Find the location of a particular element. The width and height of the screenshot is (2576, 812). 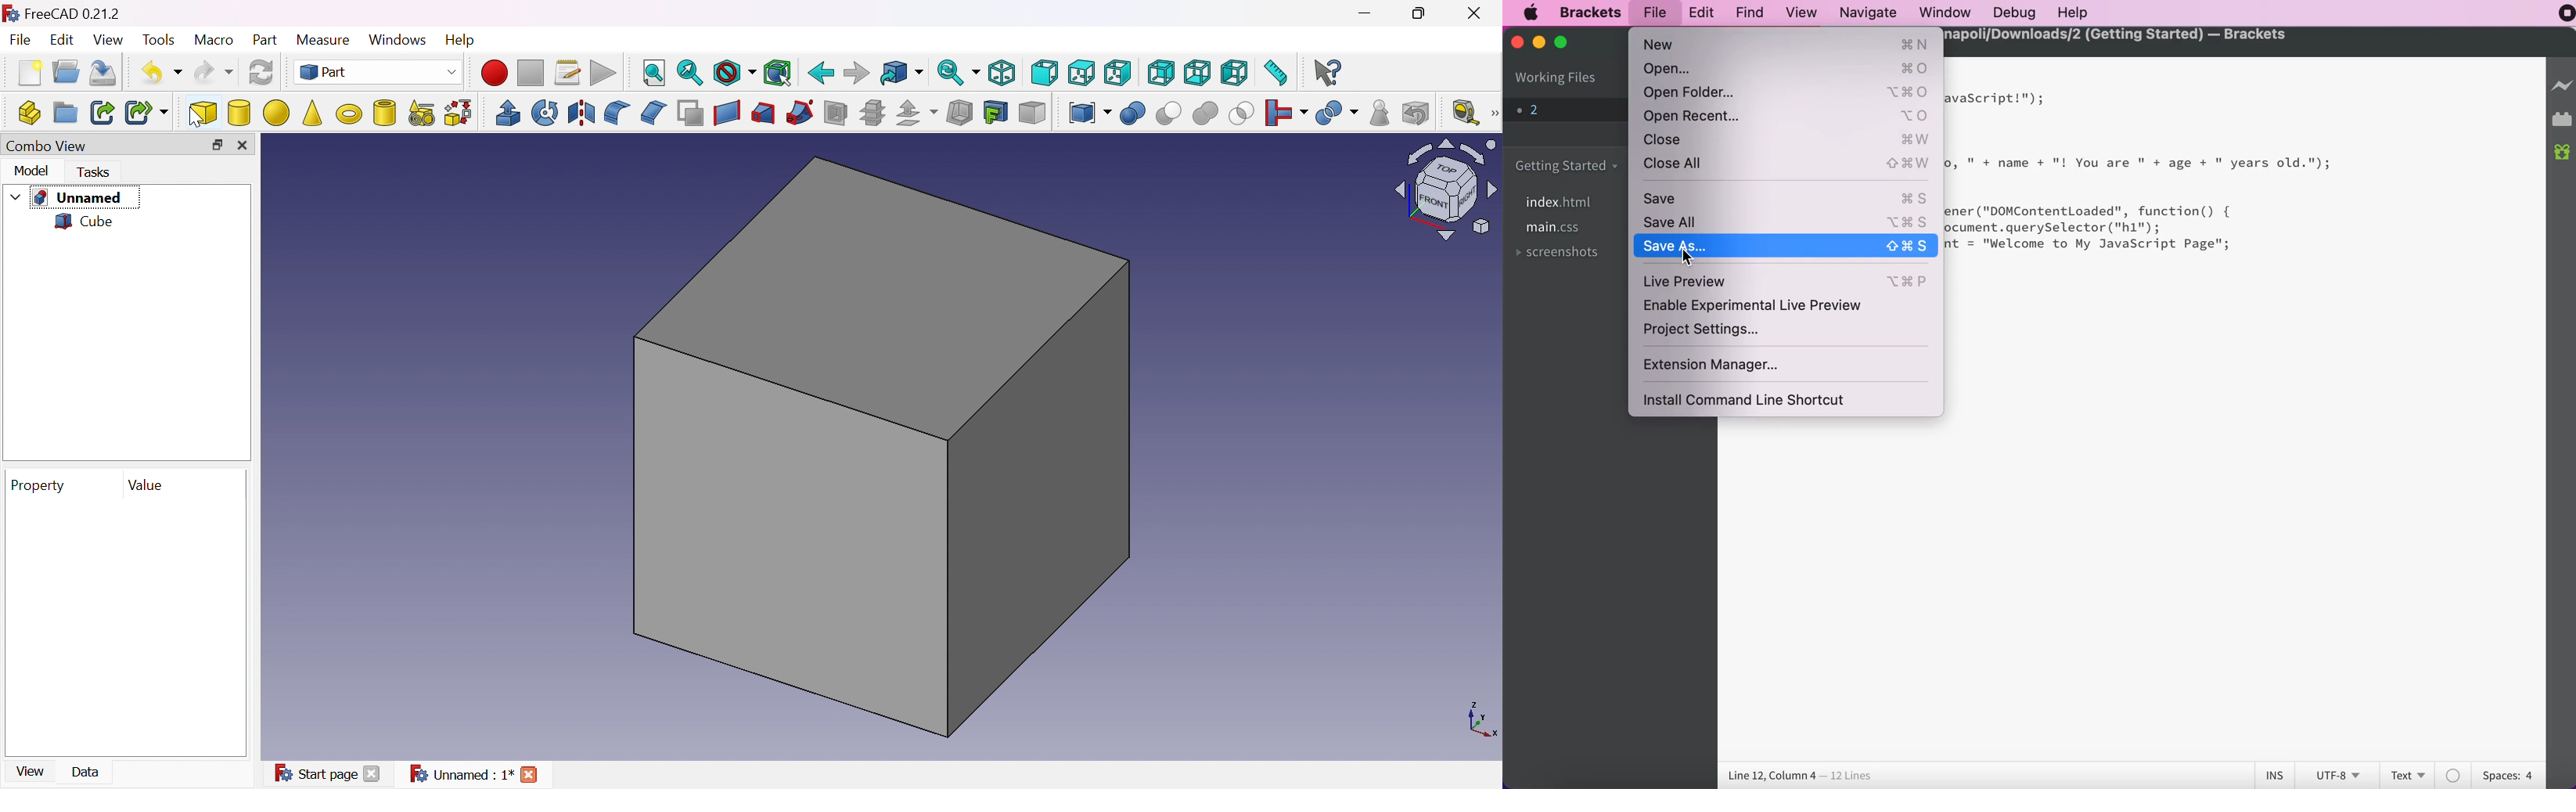

/Users/mariasusananapoli/Downloads/2 (Getting Started) — Brackets is located at coordinates (2118, 35).